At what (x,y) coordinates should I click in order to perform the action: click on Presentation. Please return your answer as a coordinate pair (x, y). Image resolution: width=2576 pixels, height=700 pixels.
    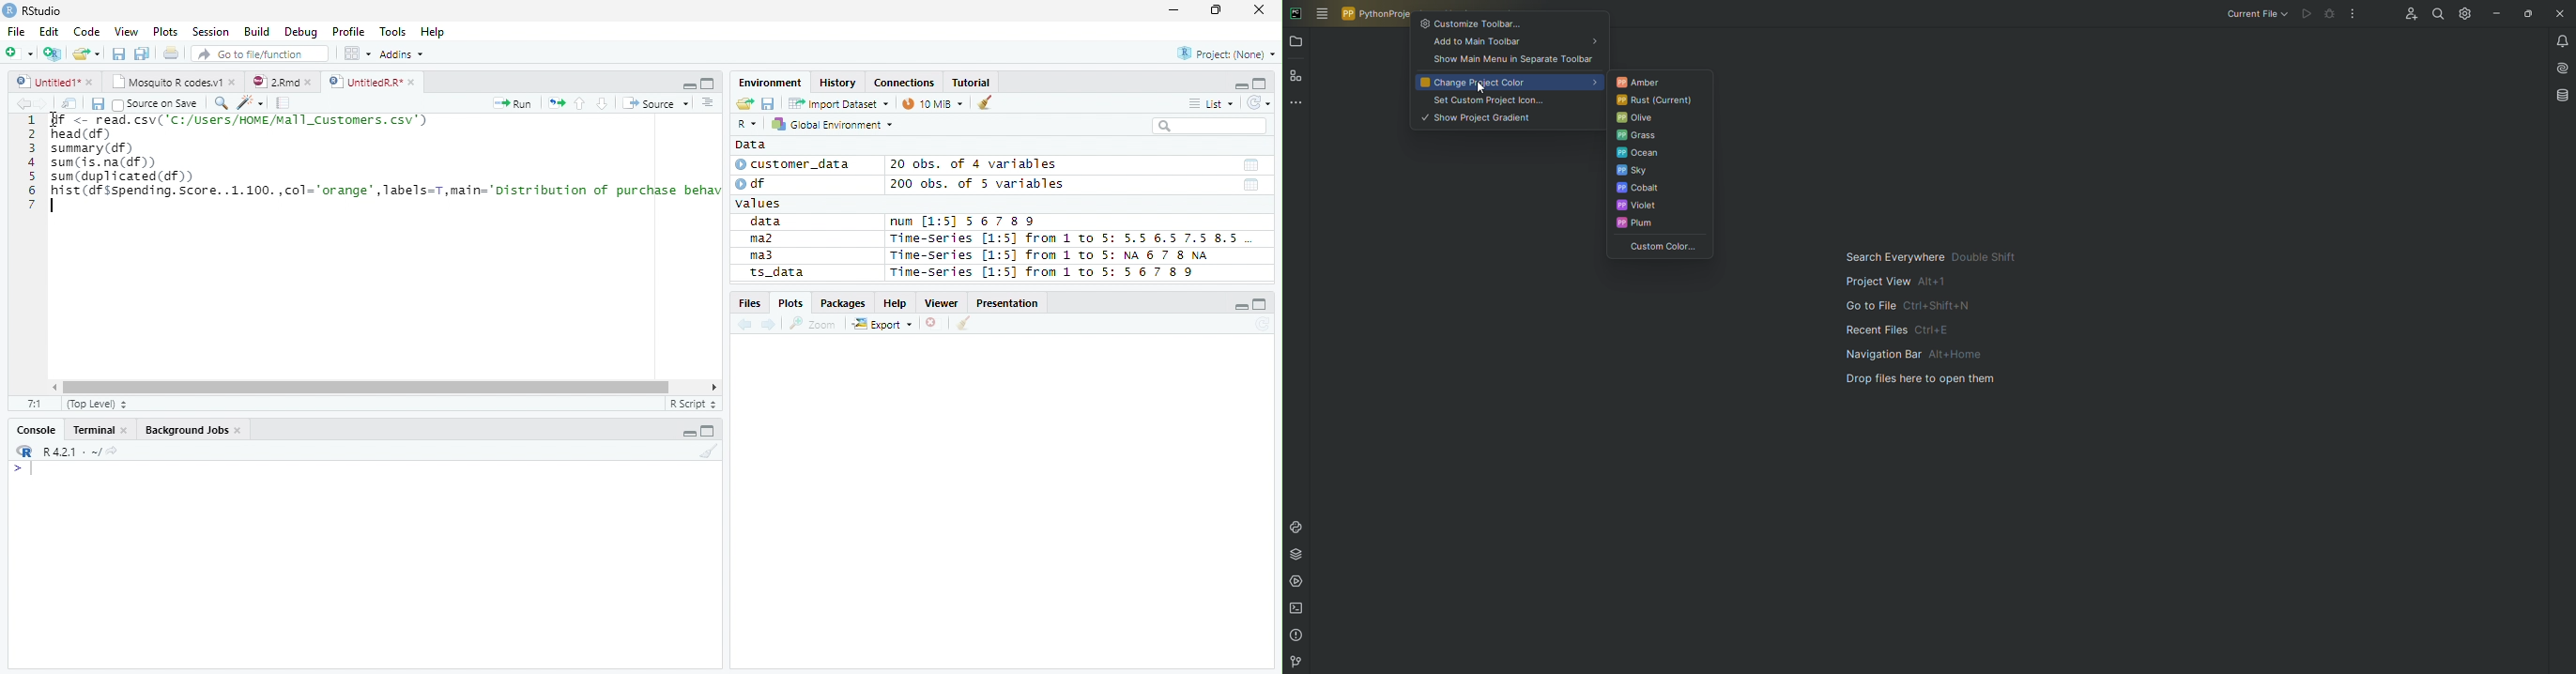
    Looking at the image, I should click on (1010, 303).